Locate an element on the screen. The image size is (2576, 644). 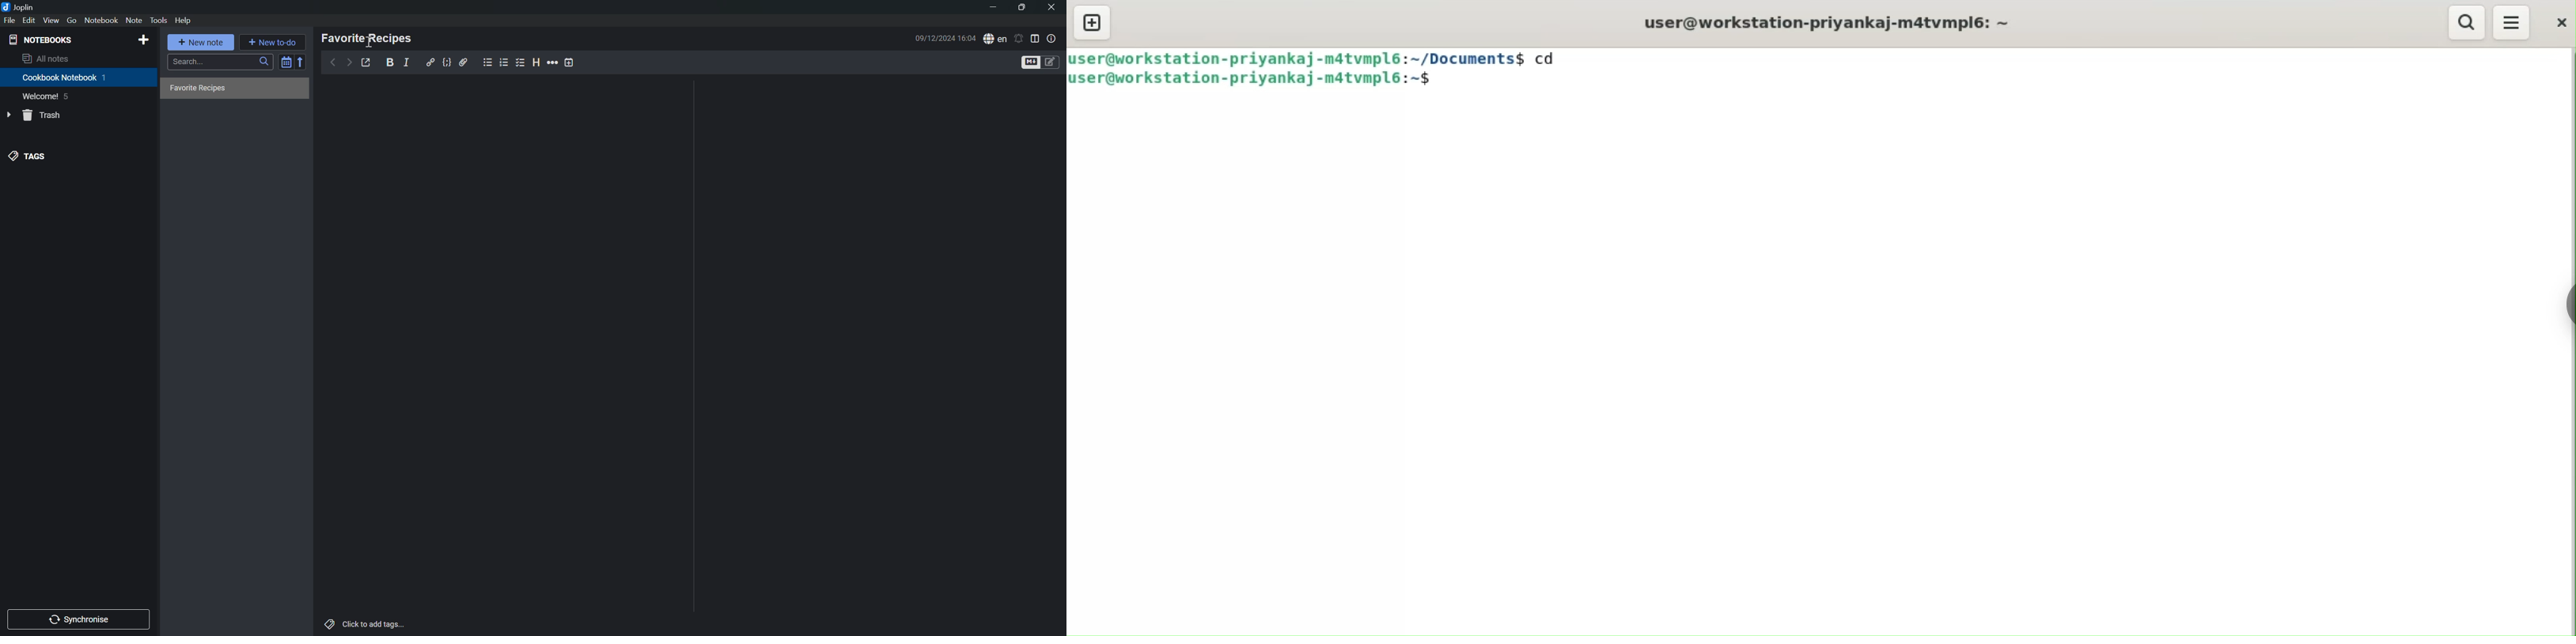
Favorite Recipes is located at coordinates (370, 37).